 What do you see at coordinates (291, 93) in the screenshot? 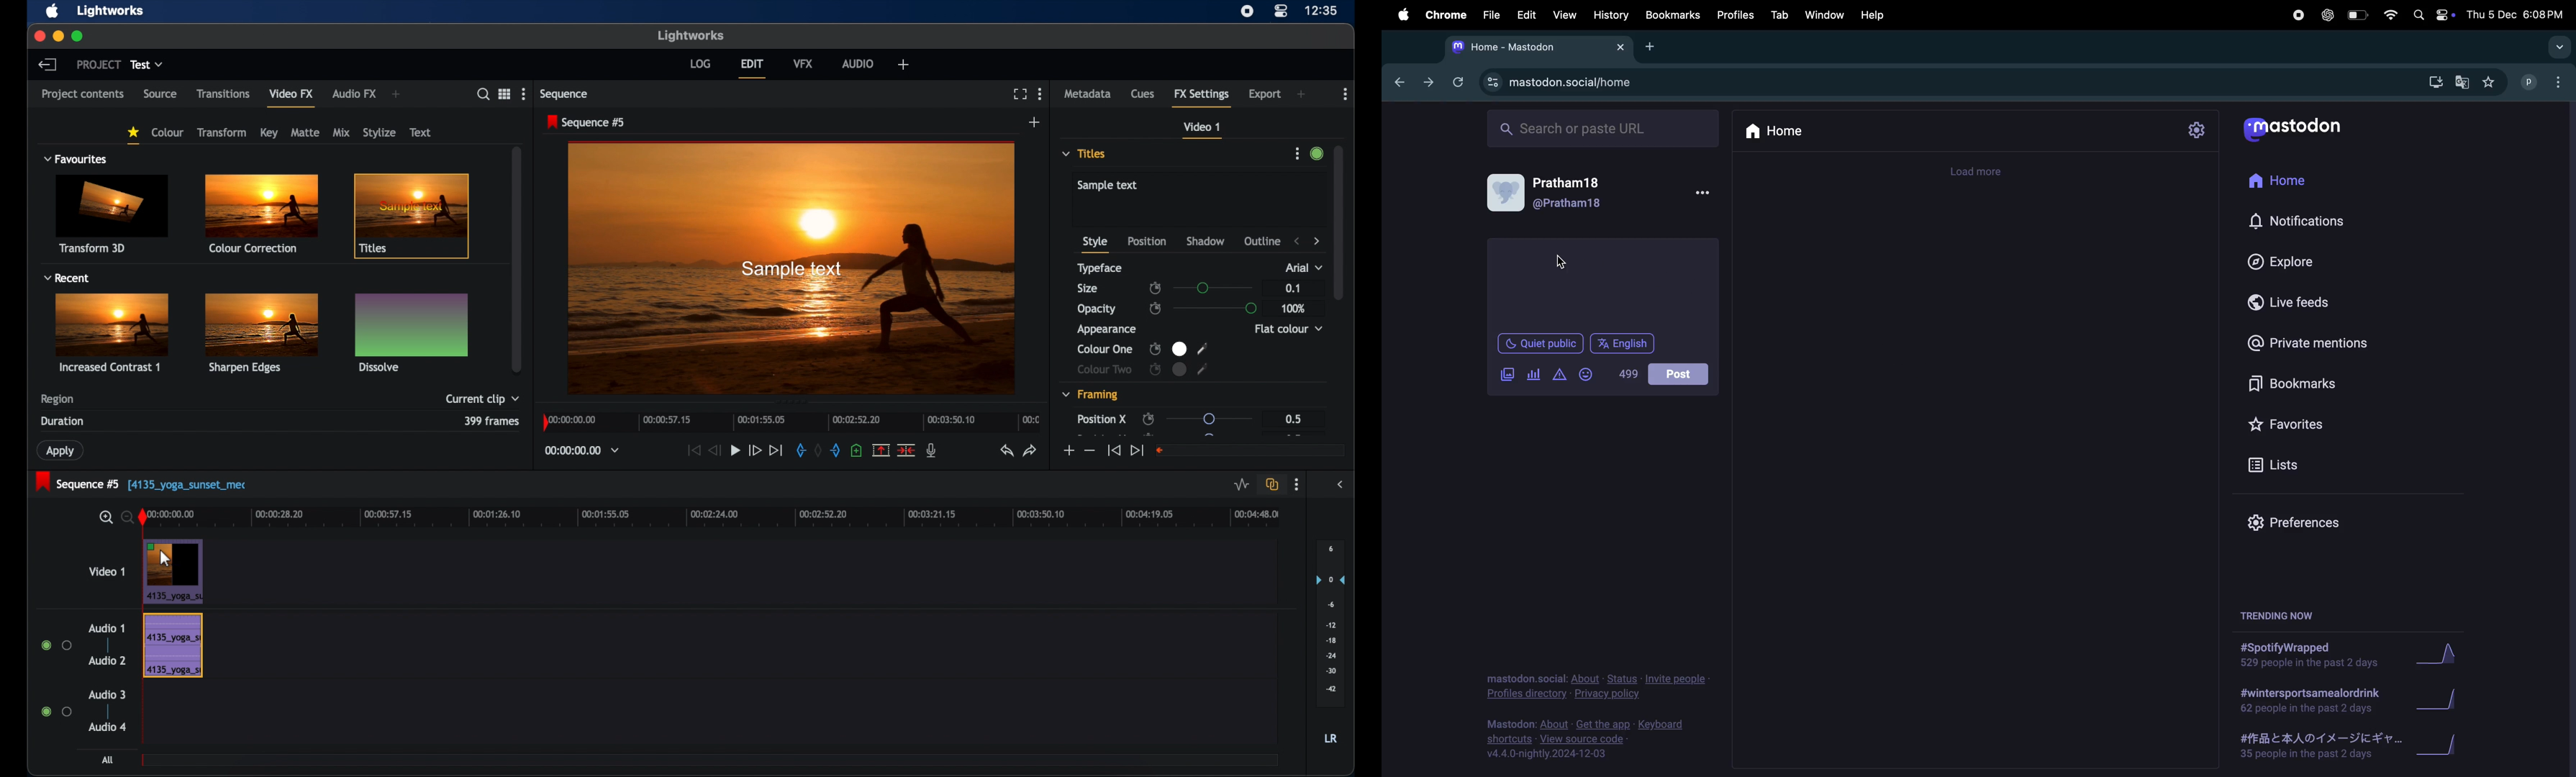
I see `video fx` at bounding box center [291, 93].